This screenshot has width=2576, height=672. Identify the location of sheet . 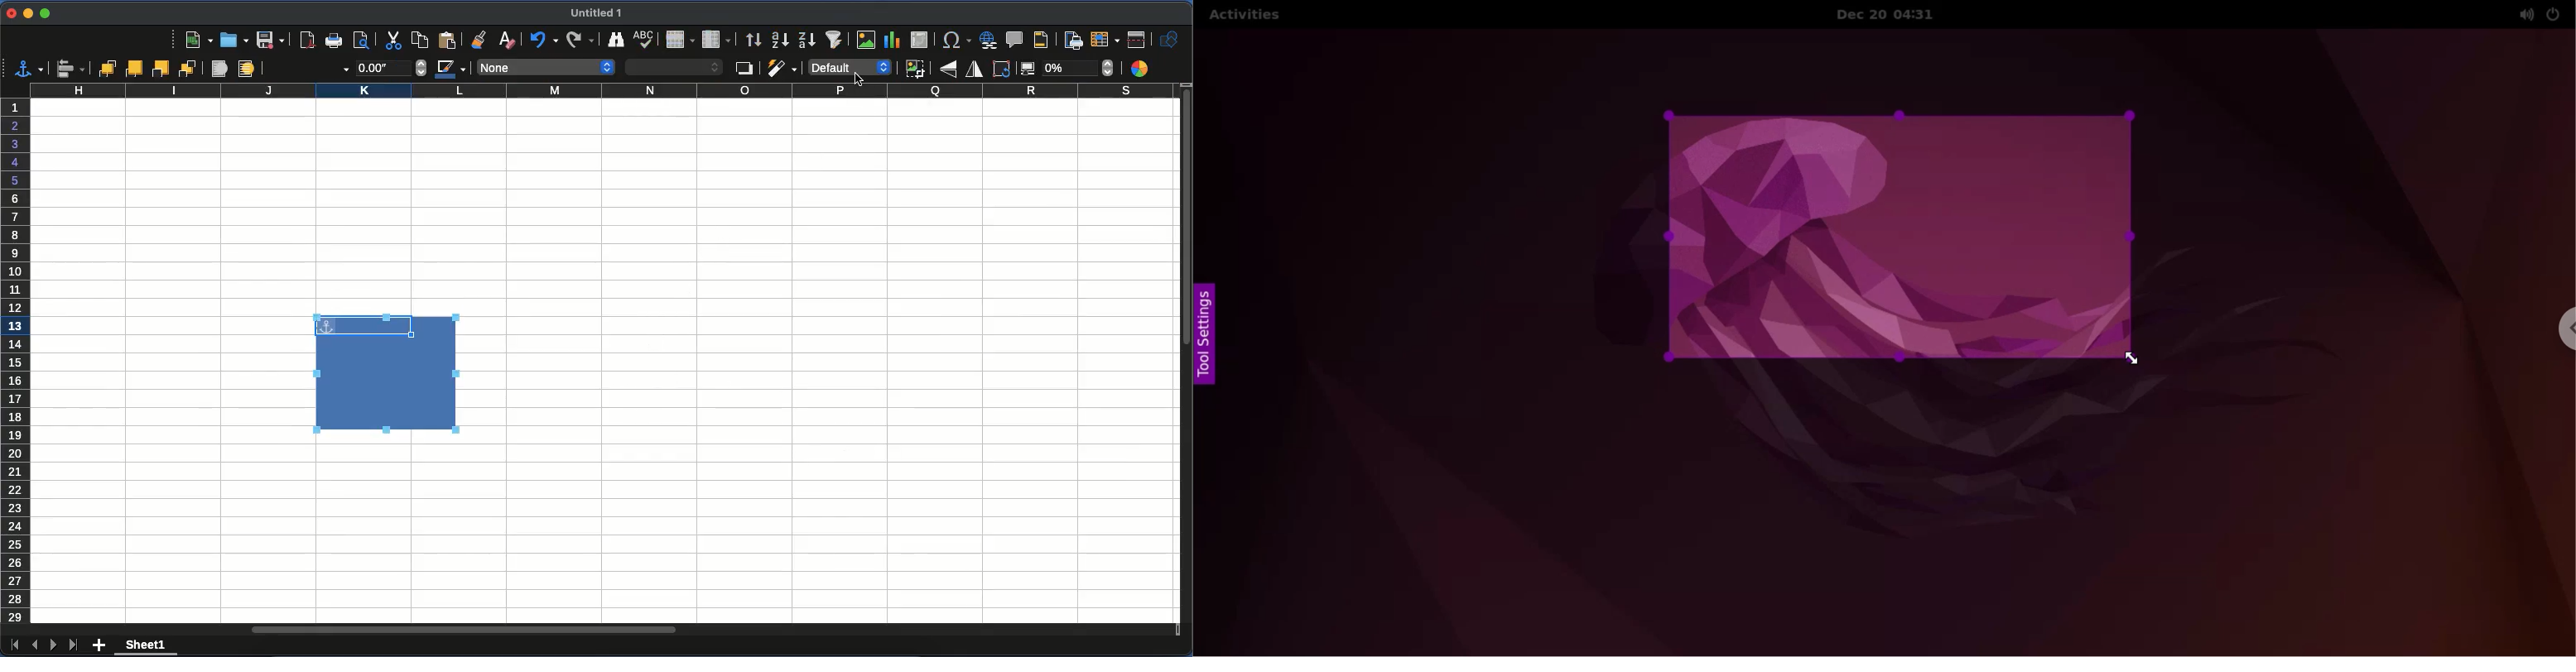
(146, 647).